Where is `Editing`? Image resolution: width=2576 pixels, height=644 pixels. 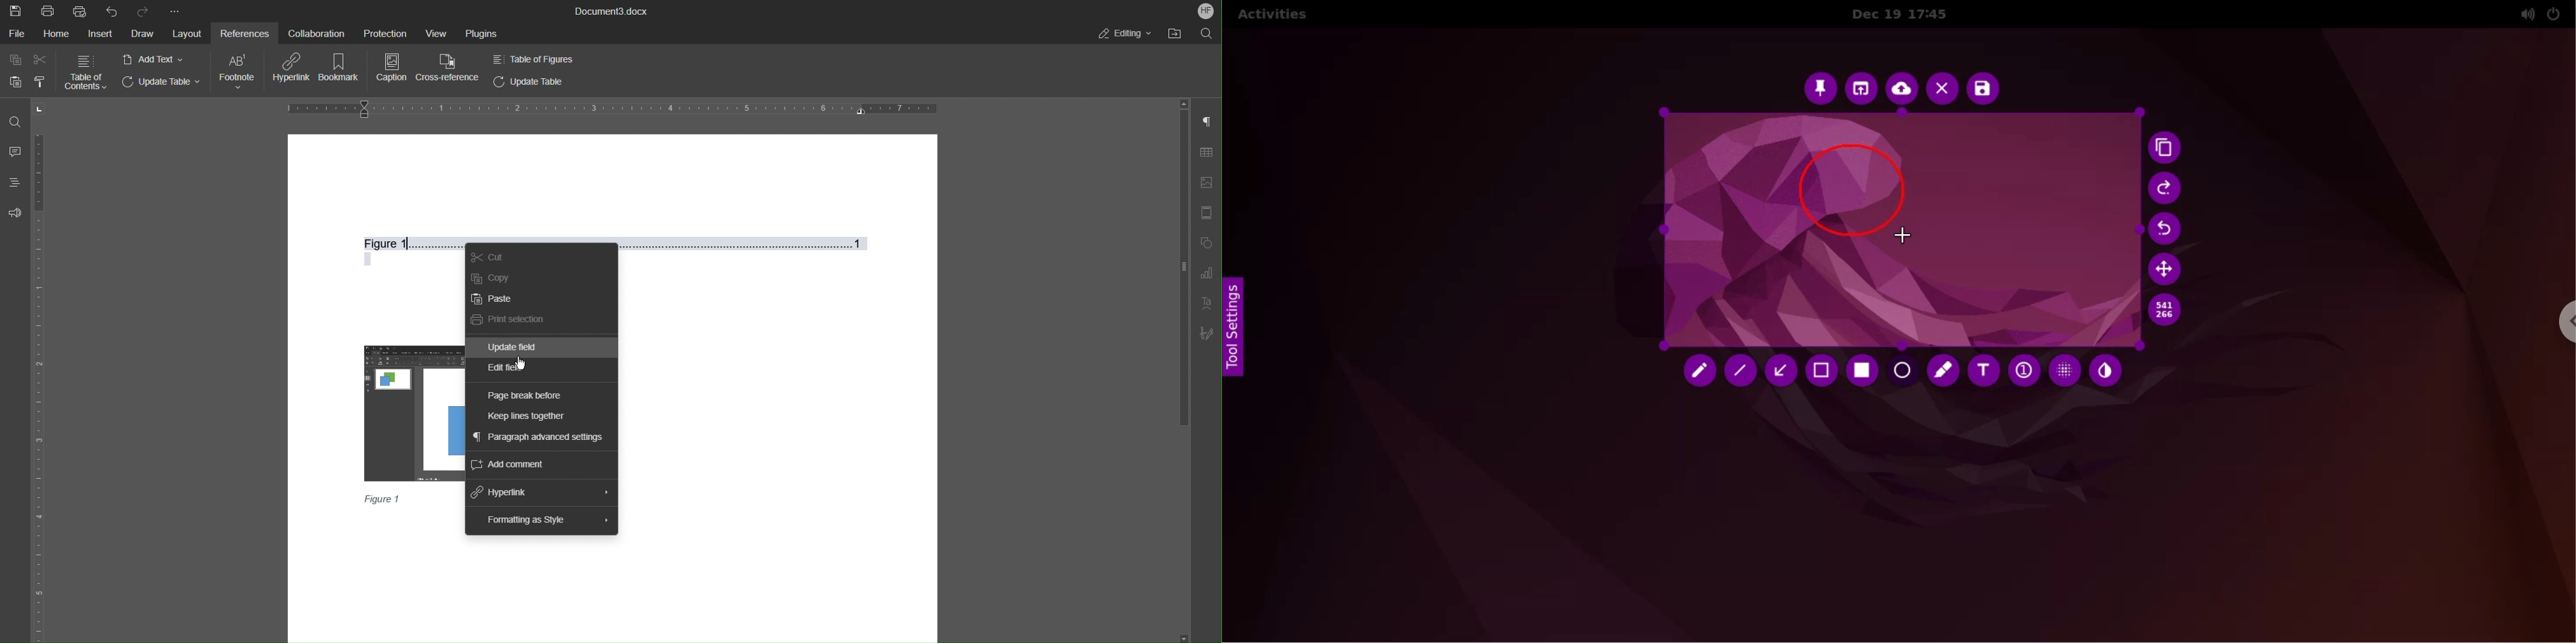 Editing is located at coordinates (1125, 34).